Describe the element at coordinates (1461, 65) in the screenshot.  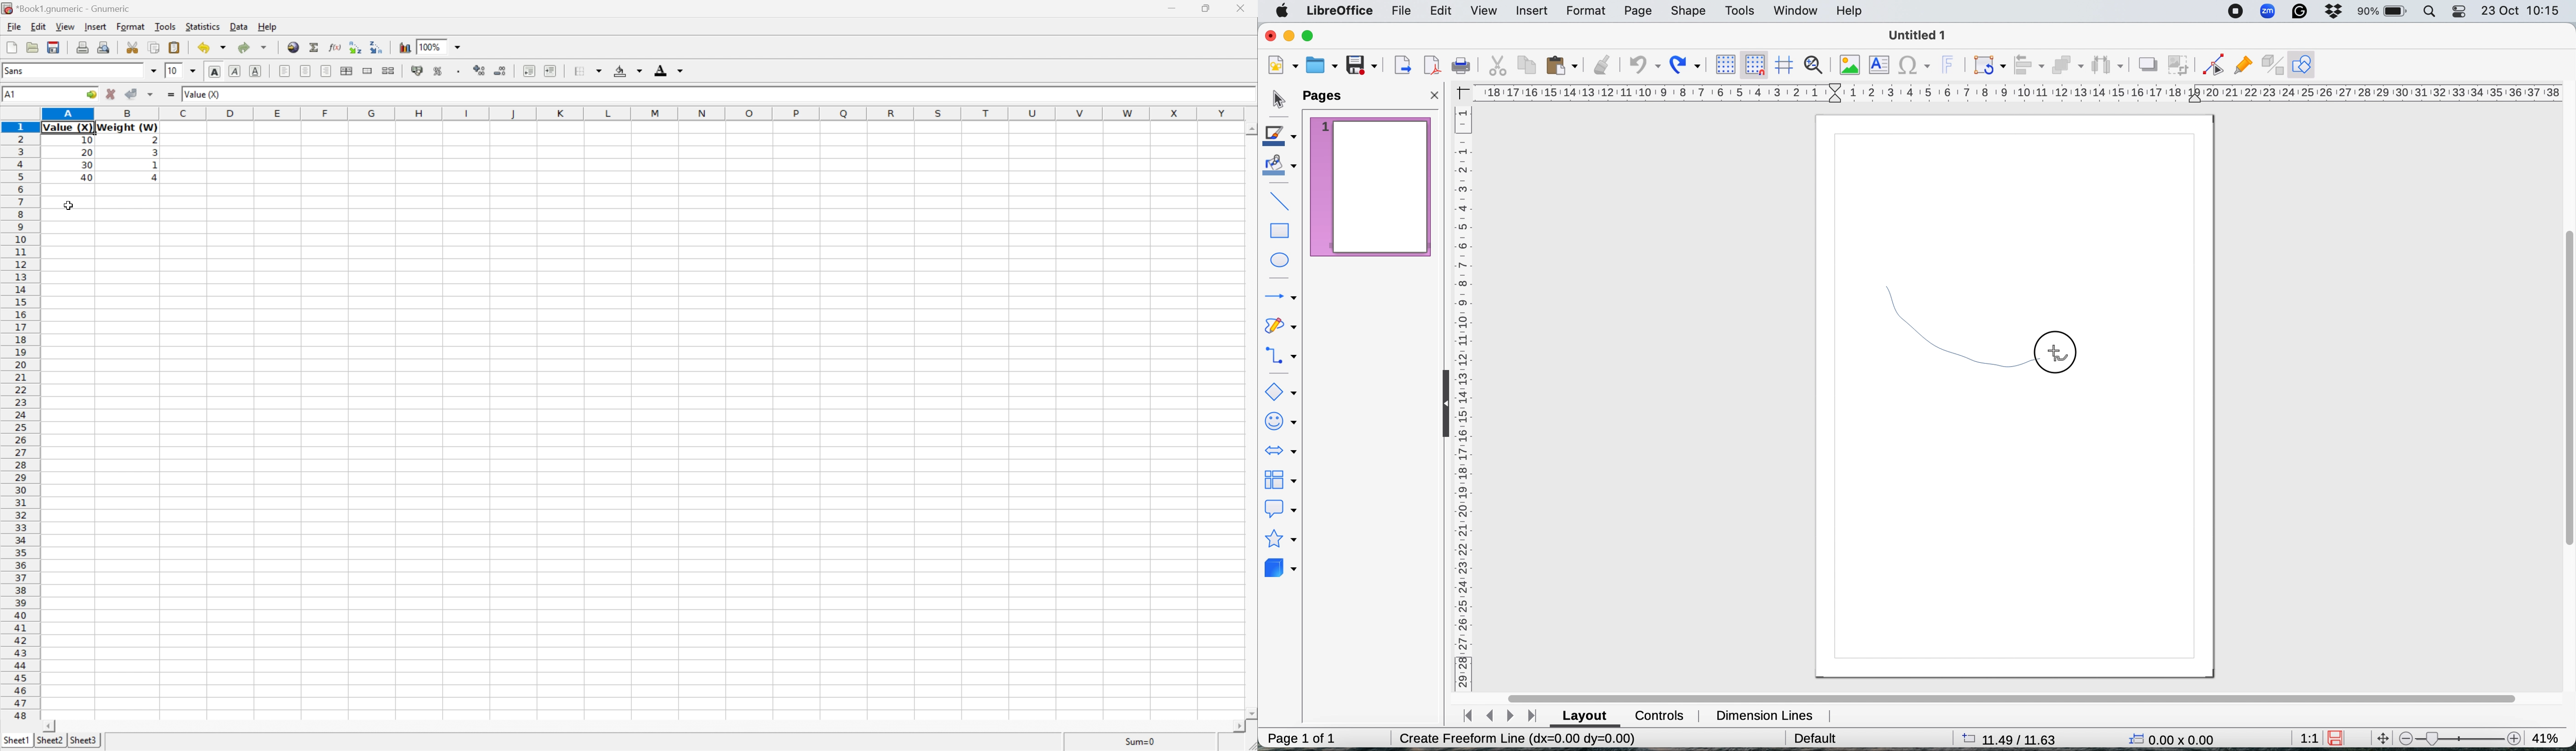
I see `print` at that location.